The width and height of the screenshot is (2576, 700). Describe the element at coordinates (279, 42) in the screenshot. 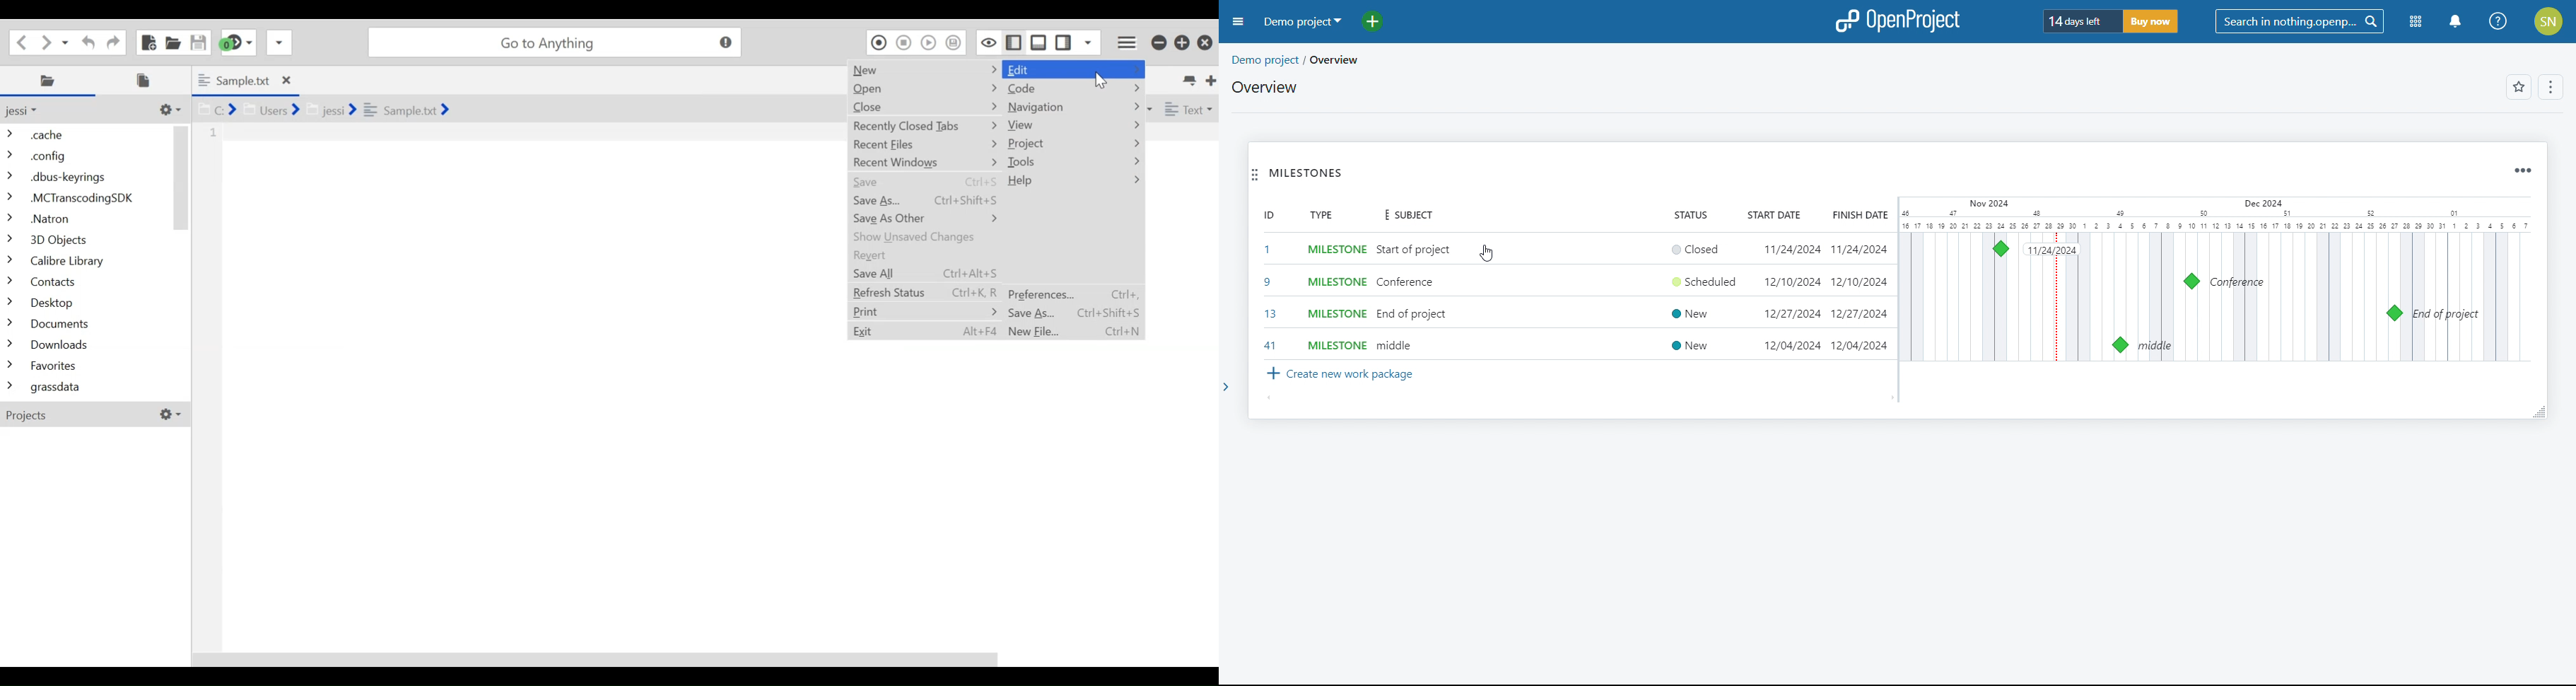

I see `Share current file` at that location.